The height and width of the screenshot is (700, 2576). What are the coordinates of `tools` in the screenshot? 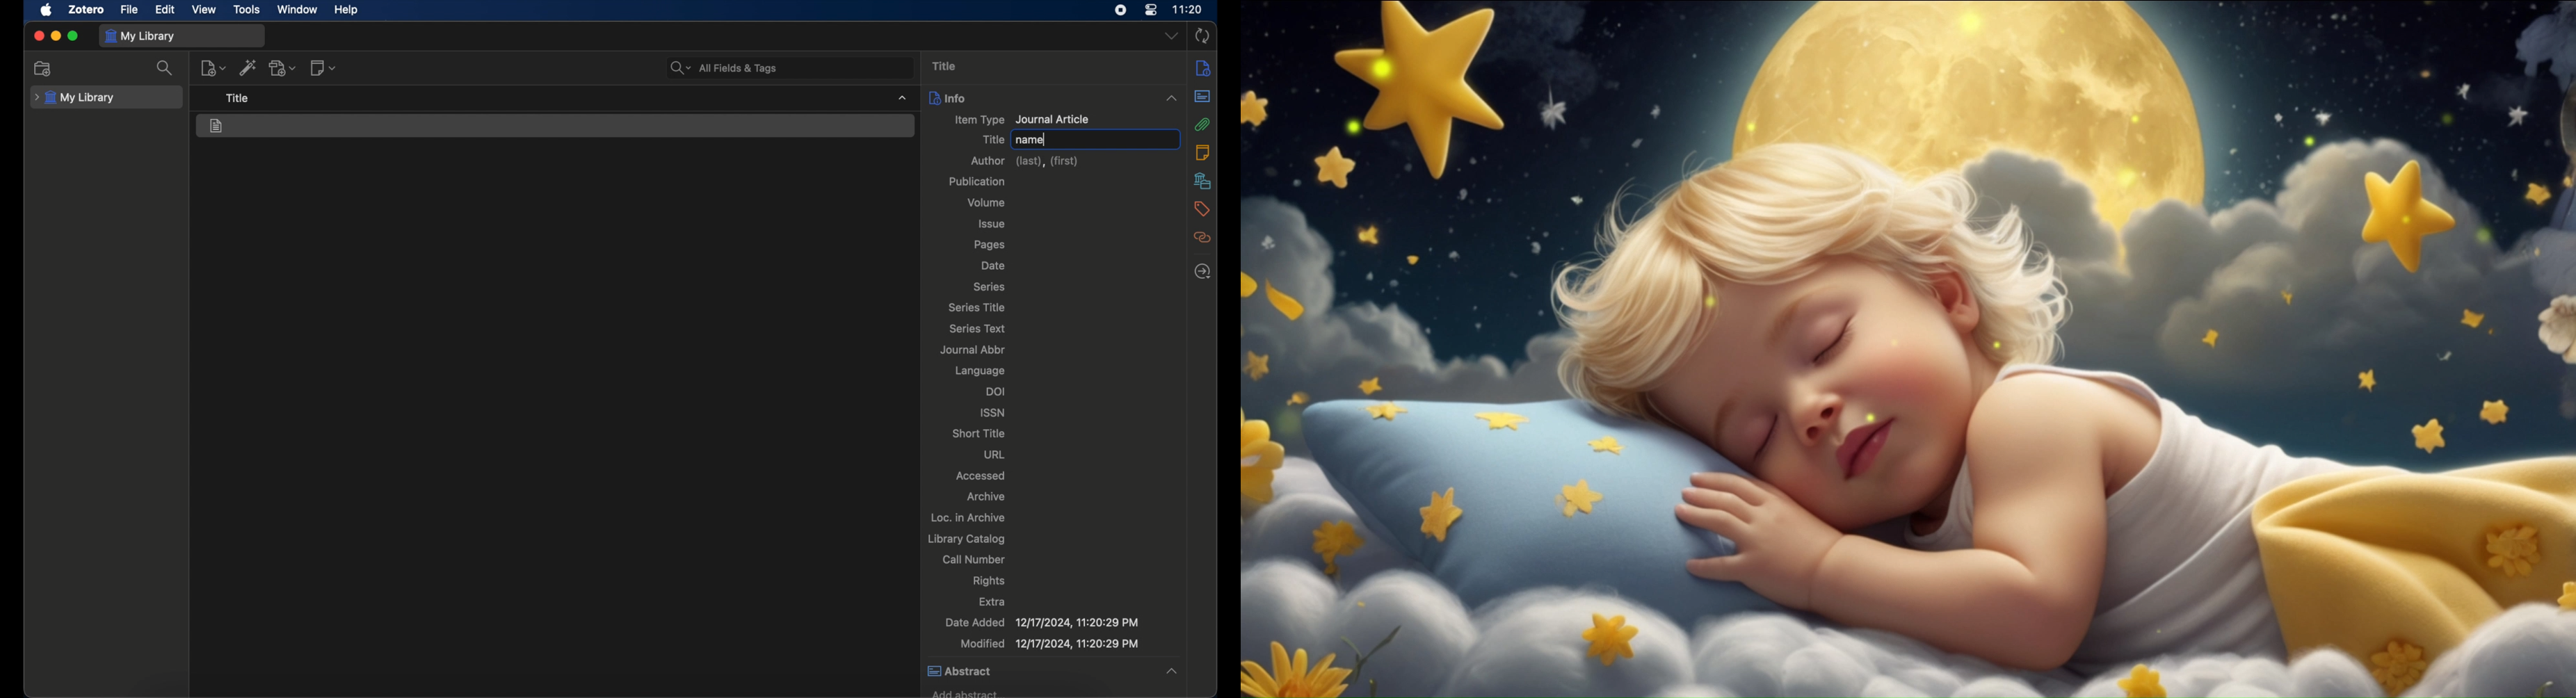 It's located at (248, 10).